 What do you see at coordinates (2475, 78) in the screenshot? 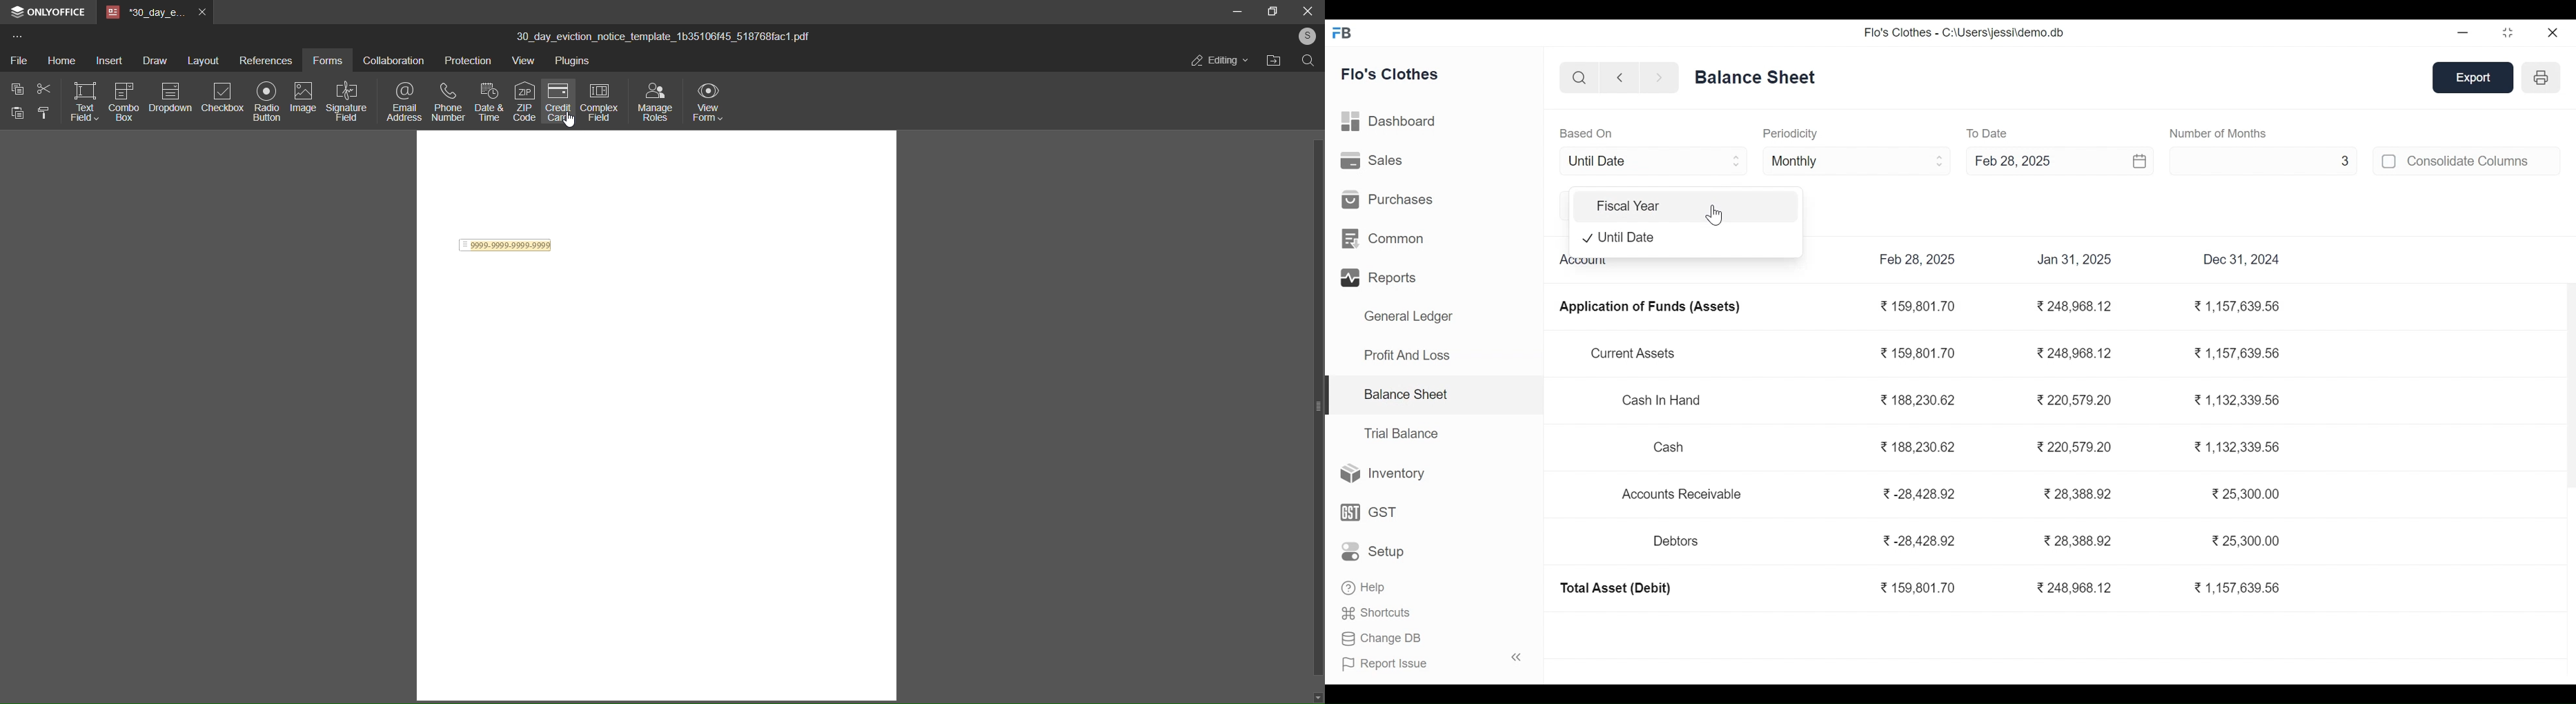
I see `Export` at bounding box center [2475, 78].